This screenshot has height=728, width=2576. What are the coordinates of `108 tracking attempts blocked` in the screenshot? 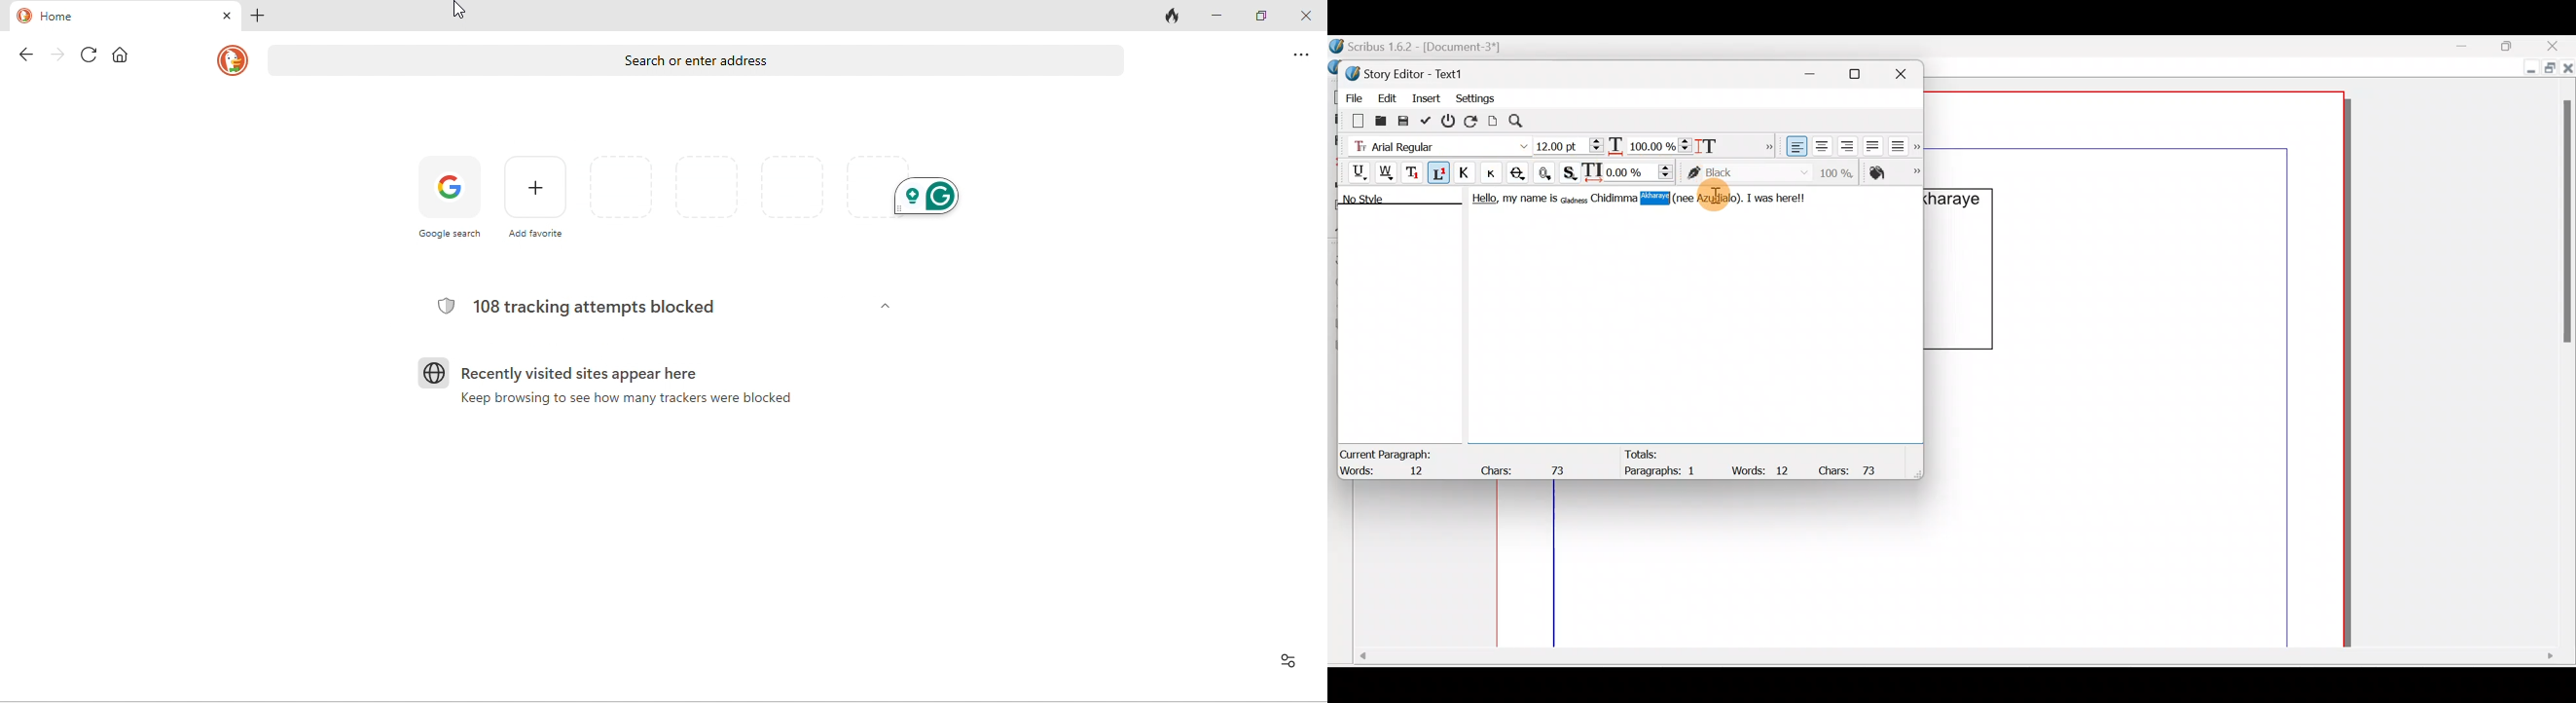 It's located at (582, 307).